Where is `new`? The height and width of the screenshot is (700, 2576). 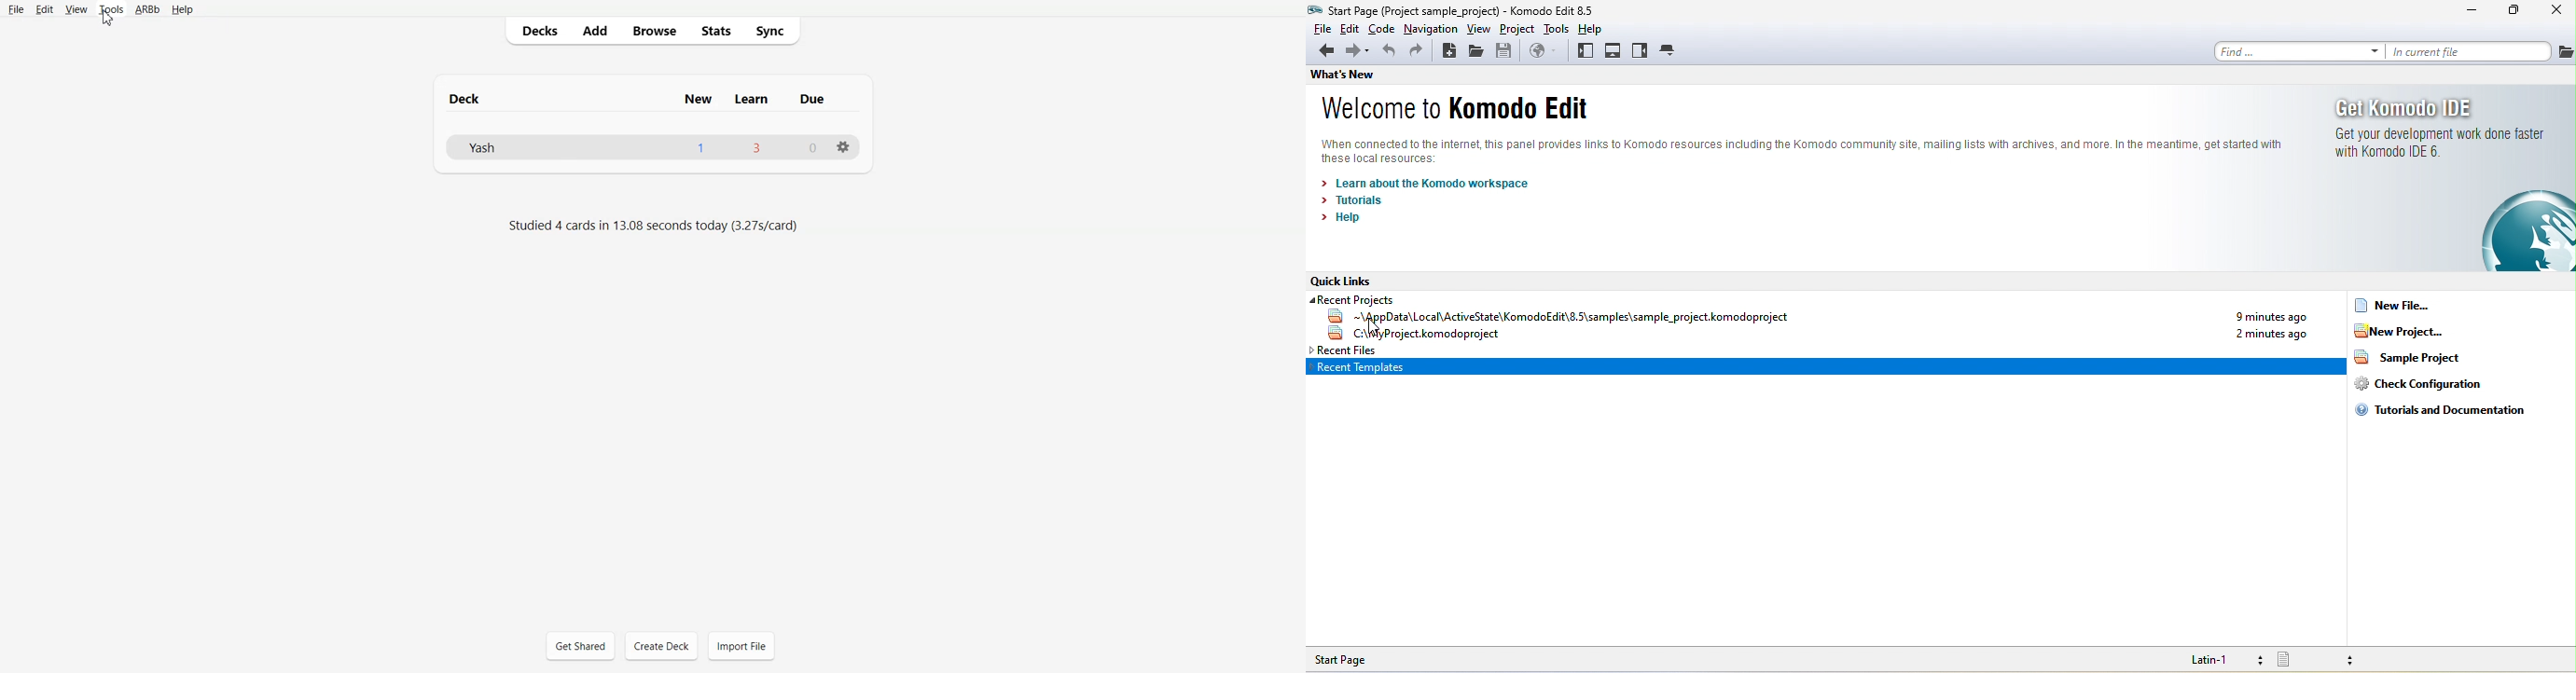
new is located at coordinates (1447, 51).